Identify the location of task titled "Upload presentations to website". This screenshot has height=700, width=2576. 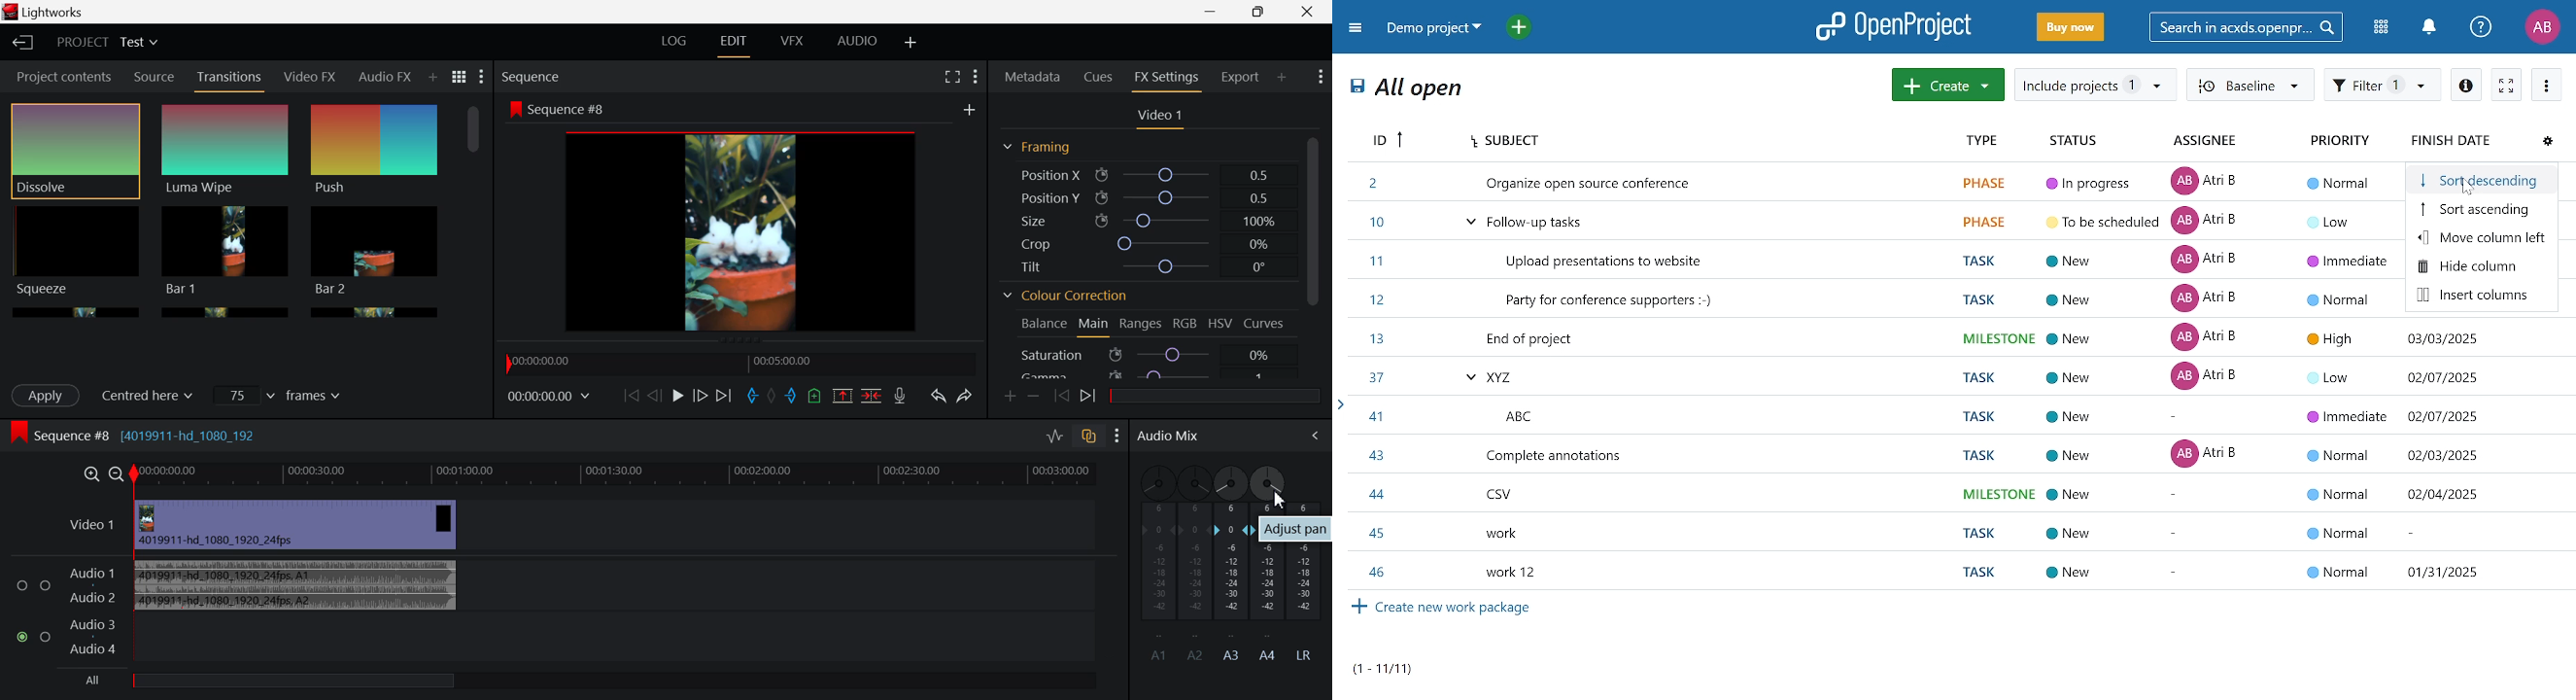
(1880, 260).